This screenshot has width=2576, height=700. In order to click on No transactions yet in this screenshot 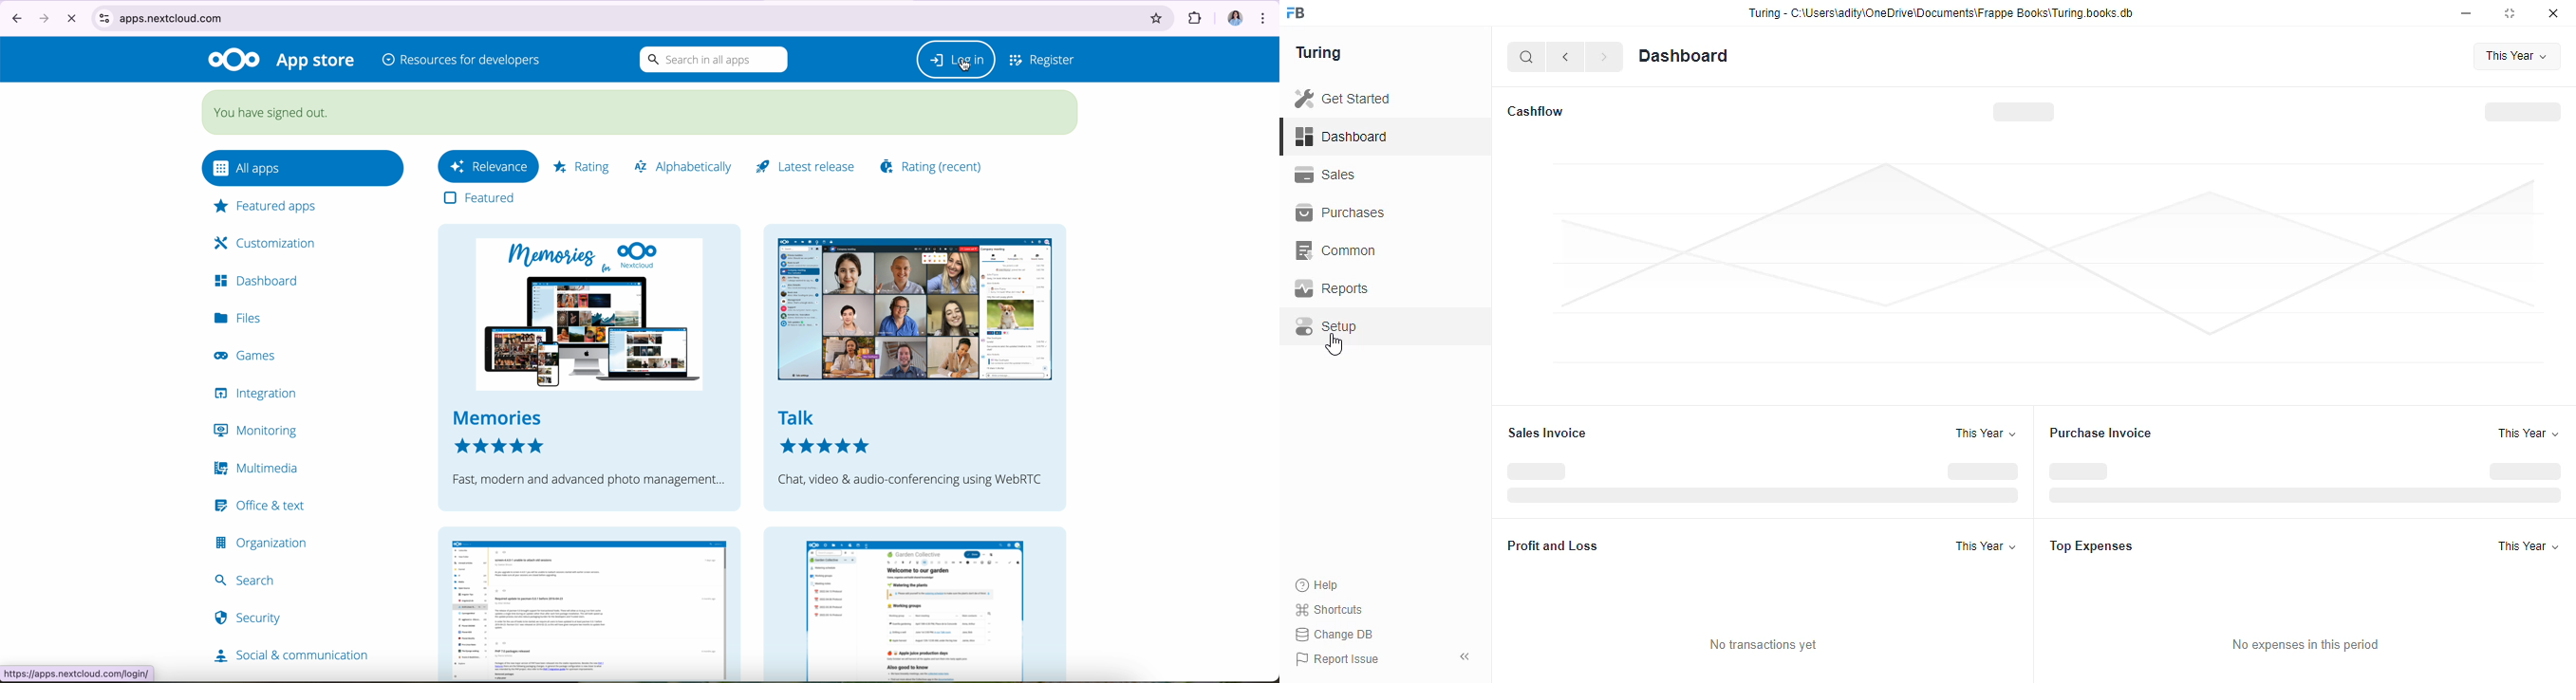, I will do `click(1768, 646)`.